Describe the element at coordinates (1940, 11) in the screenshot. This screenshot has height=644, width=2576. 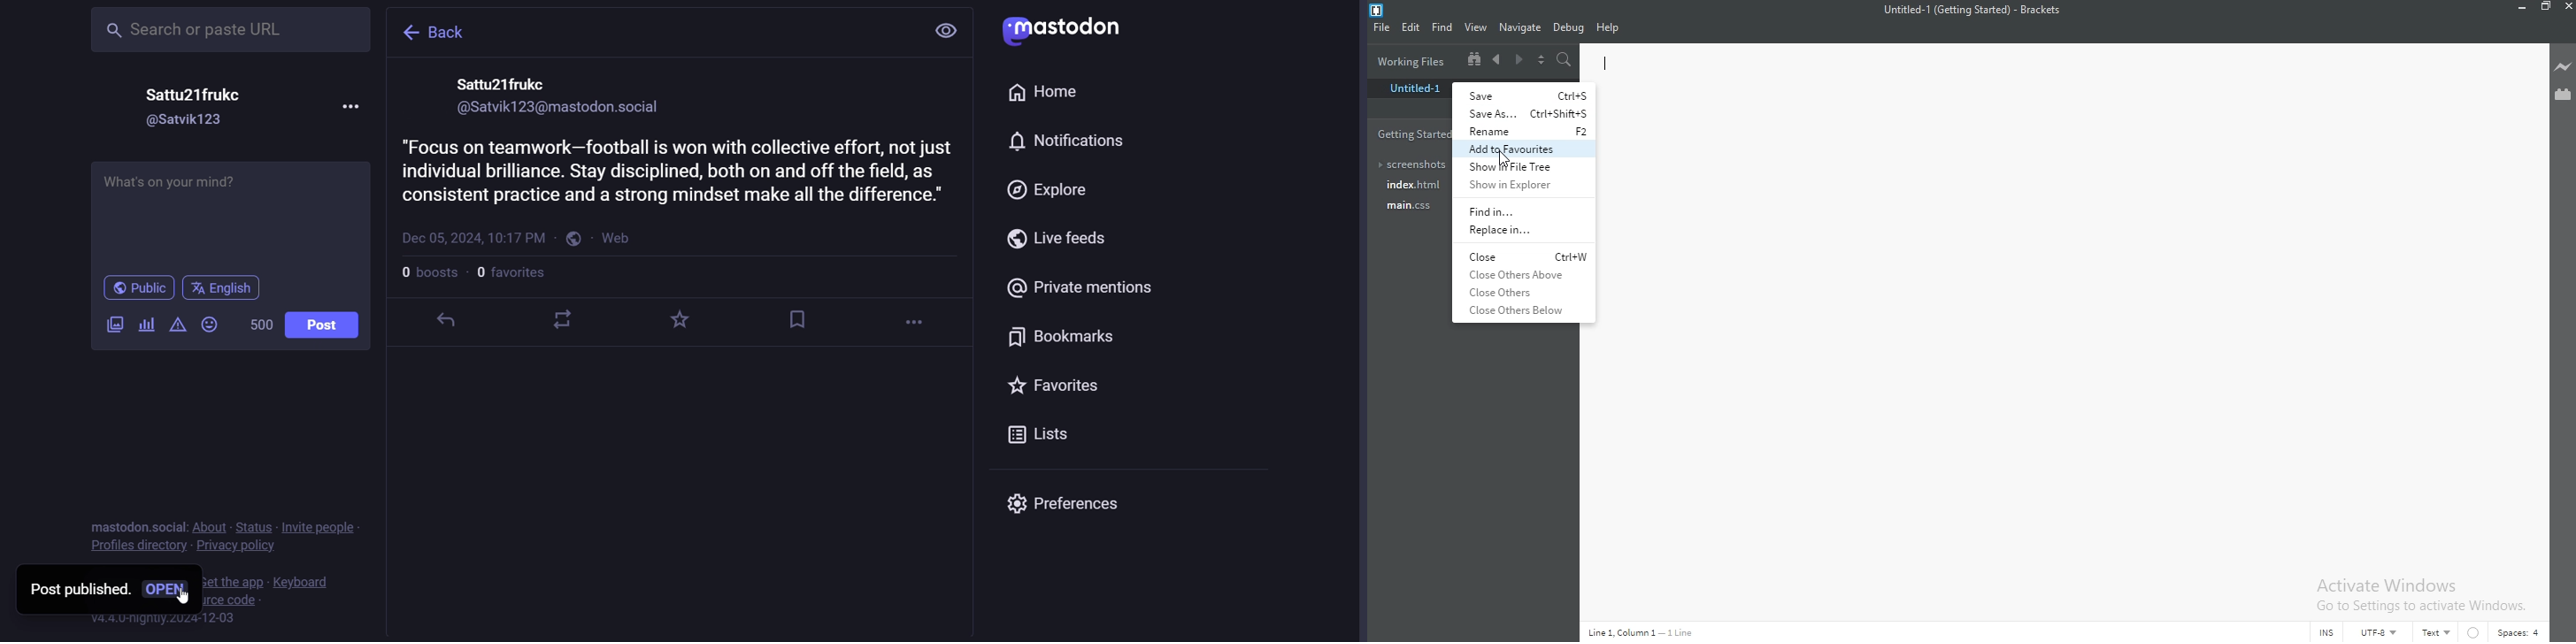
I see `file Name` at that location.